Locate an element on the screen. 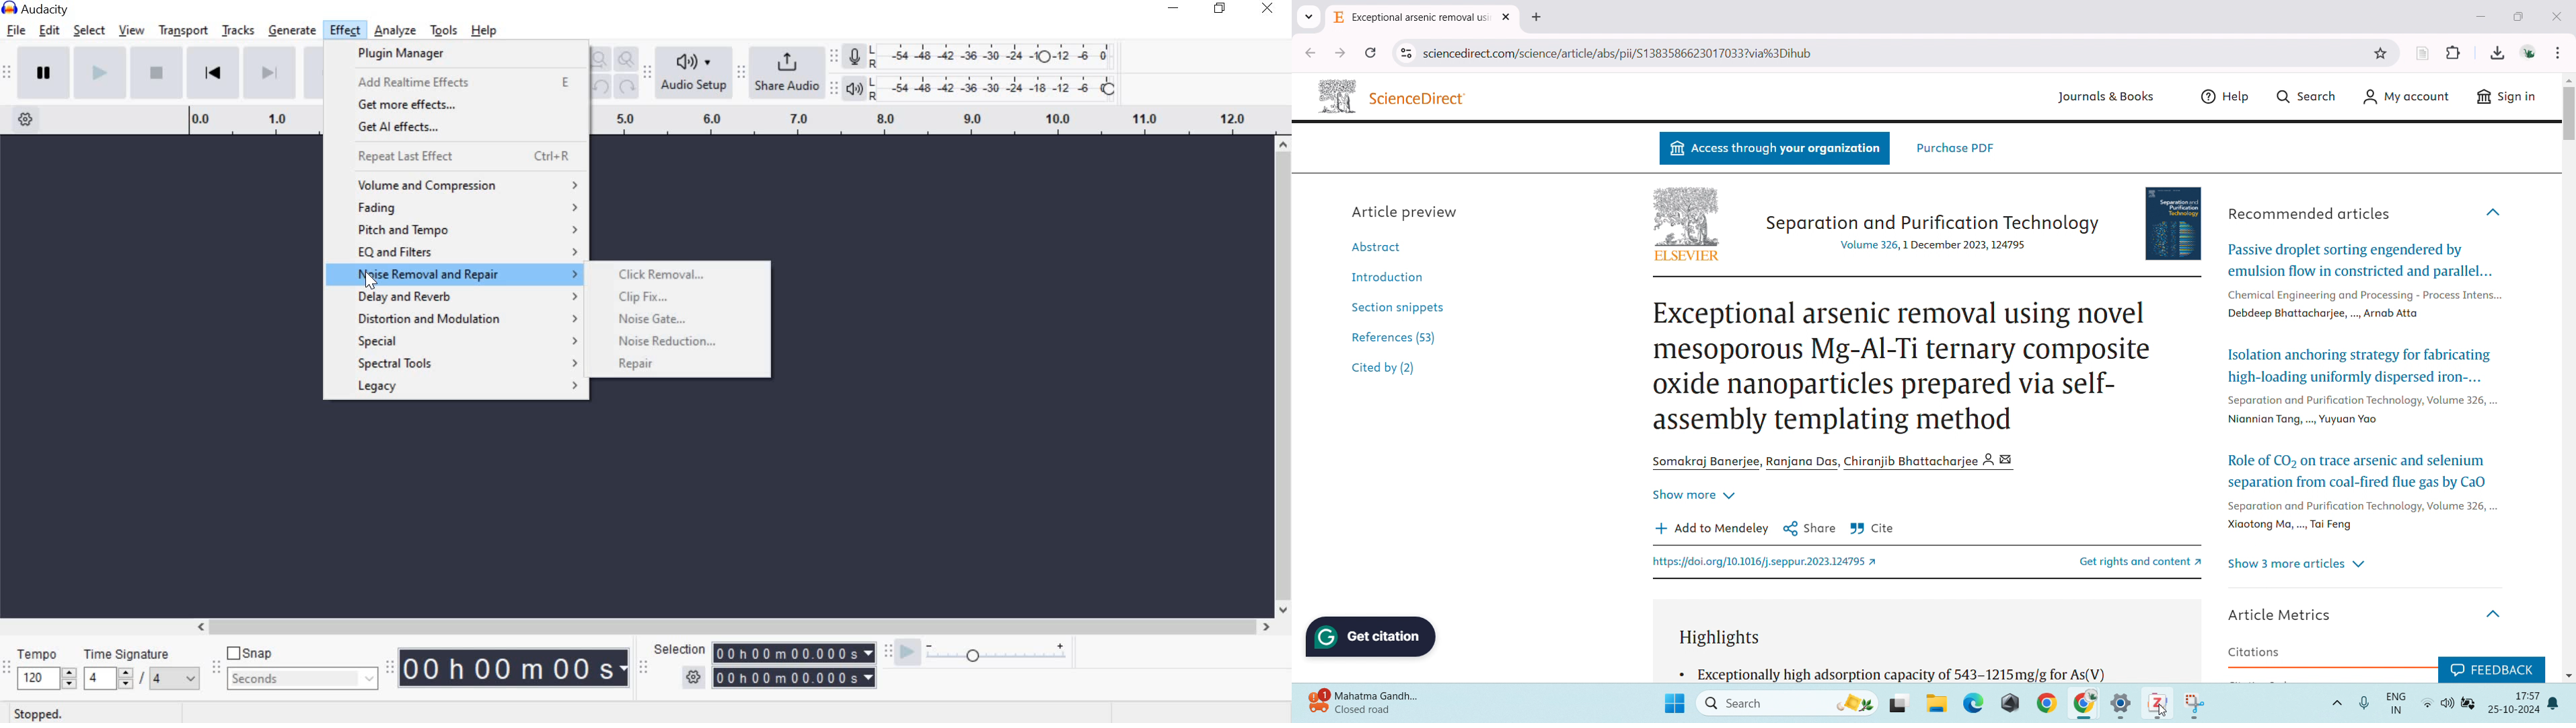 The image size is (2576, 728). snap is located at coordinates (253, 652).